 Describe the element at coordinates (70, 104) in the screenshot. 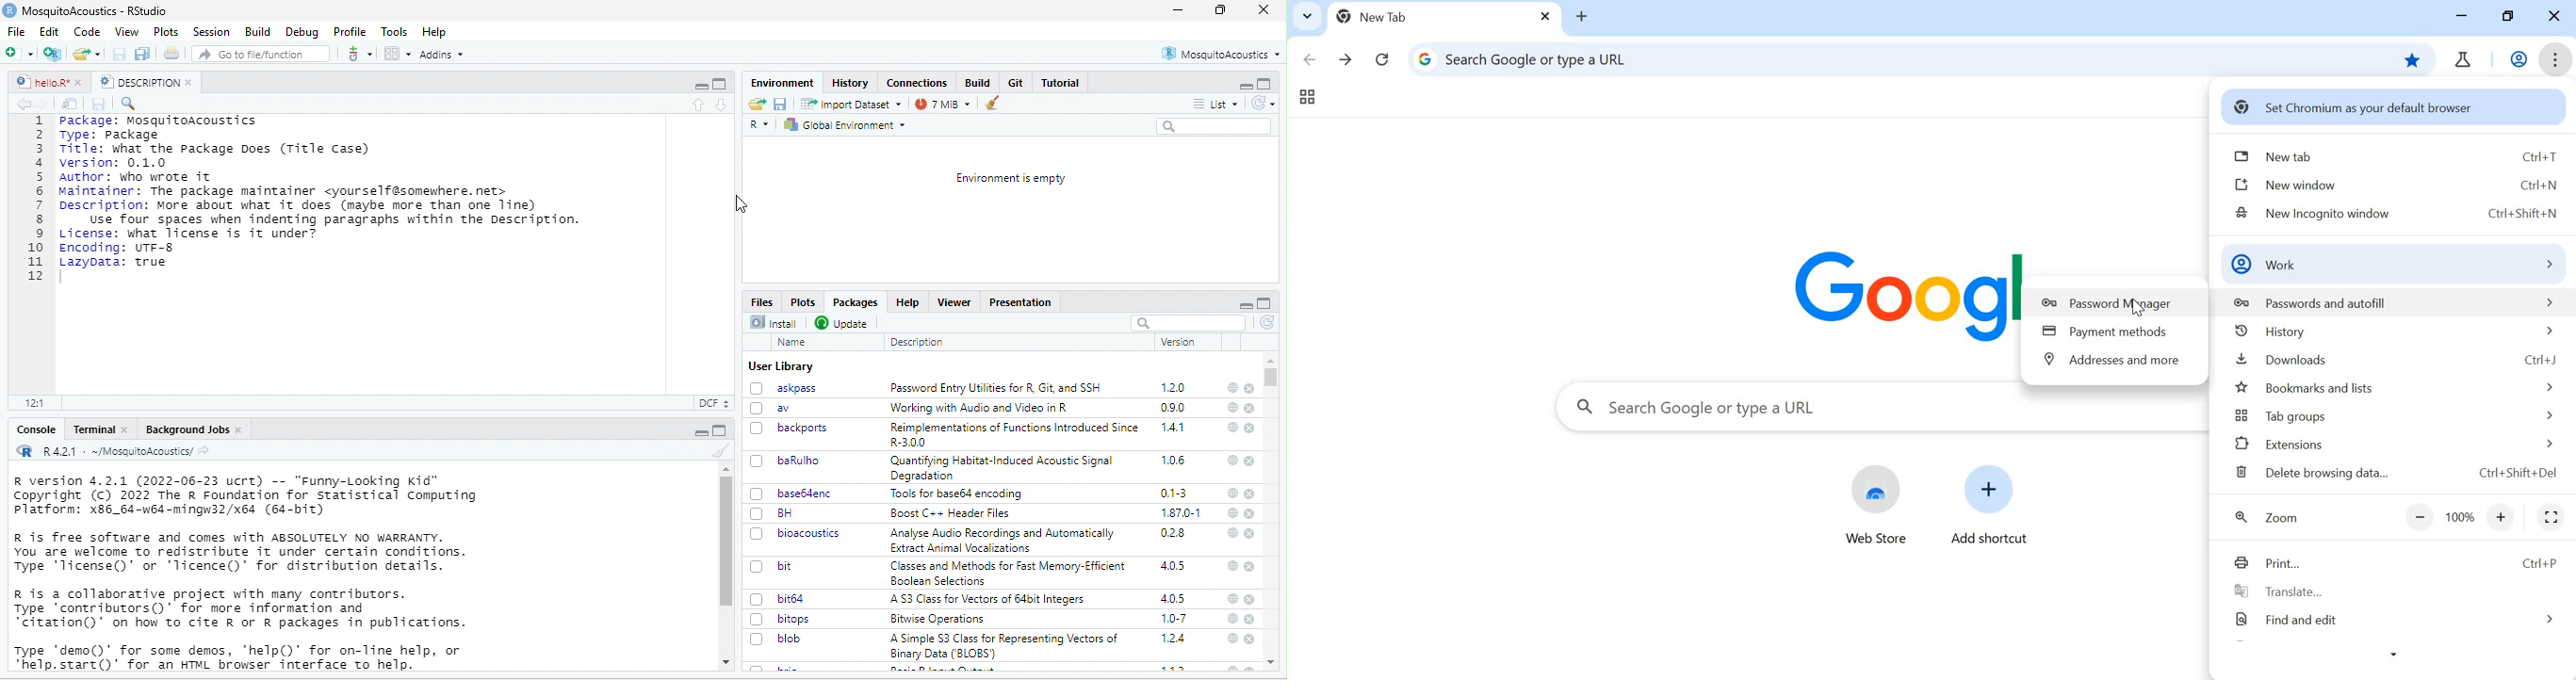

I see `Show in new window` at that location.